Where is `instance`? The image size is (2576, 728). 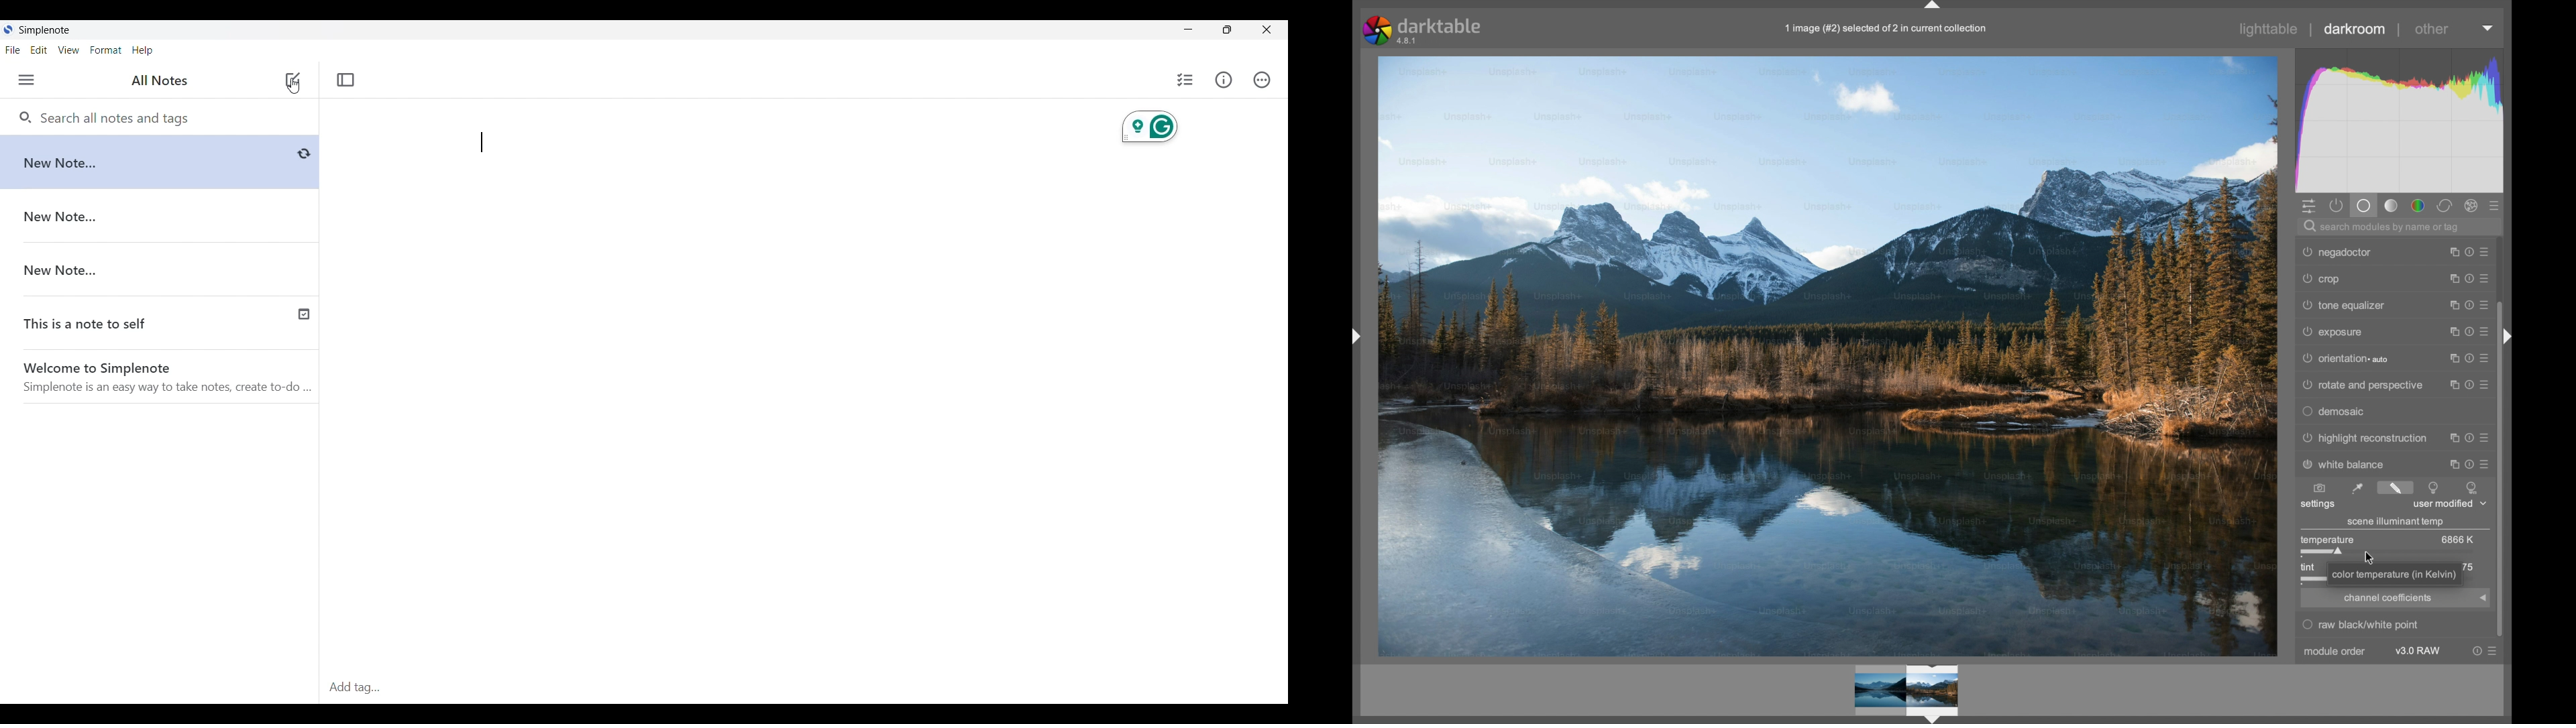 instance is located at coordinates (2452, 329).